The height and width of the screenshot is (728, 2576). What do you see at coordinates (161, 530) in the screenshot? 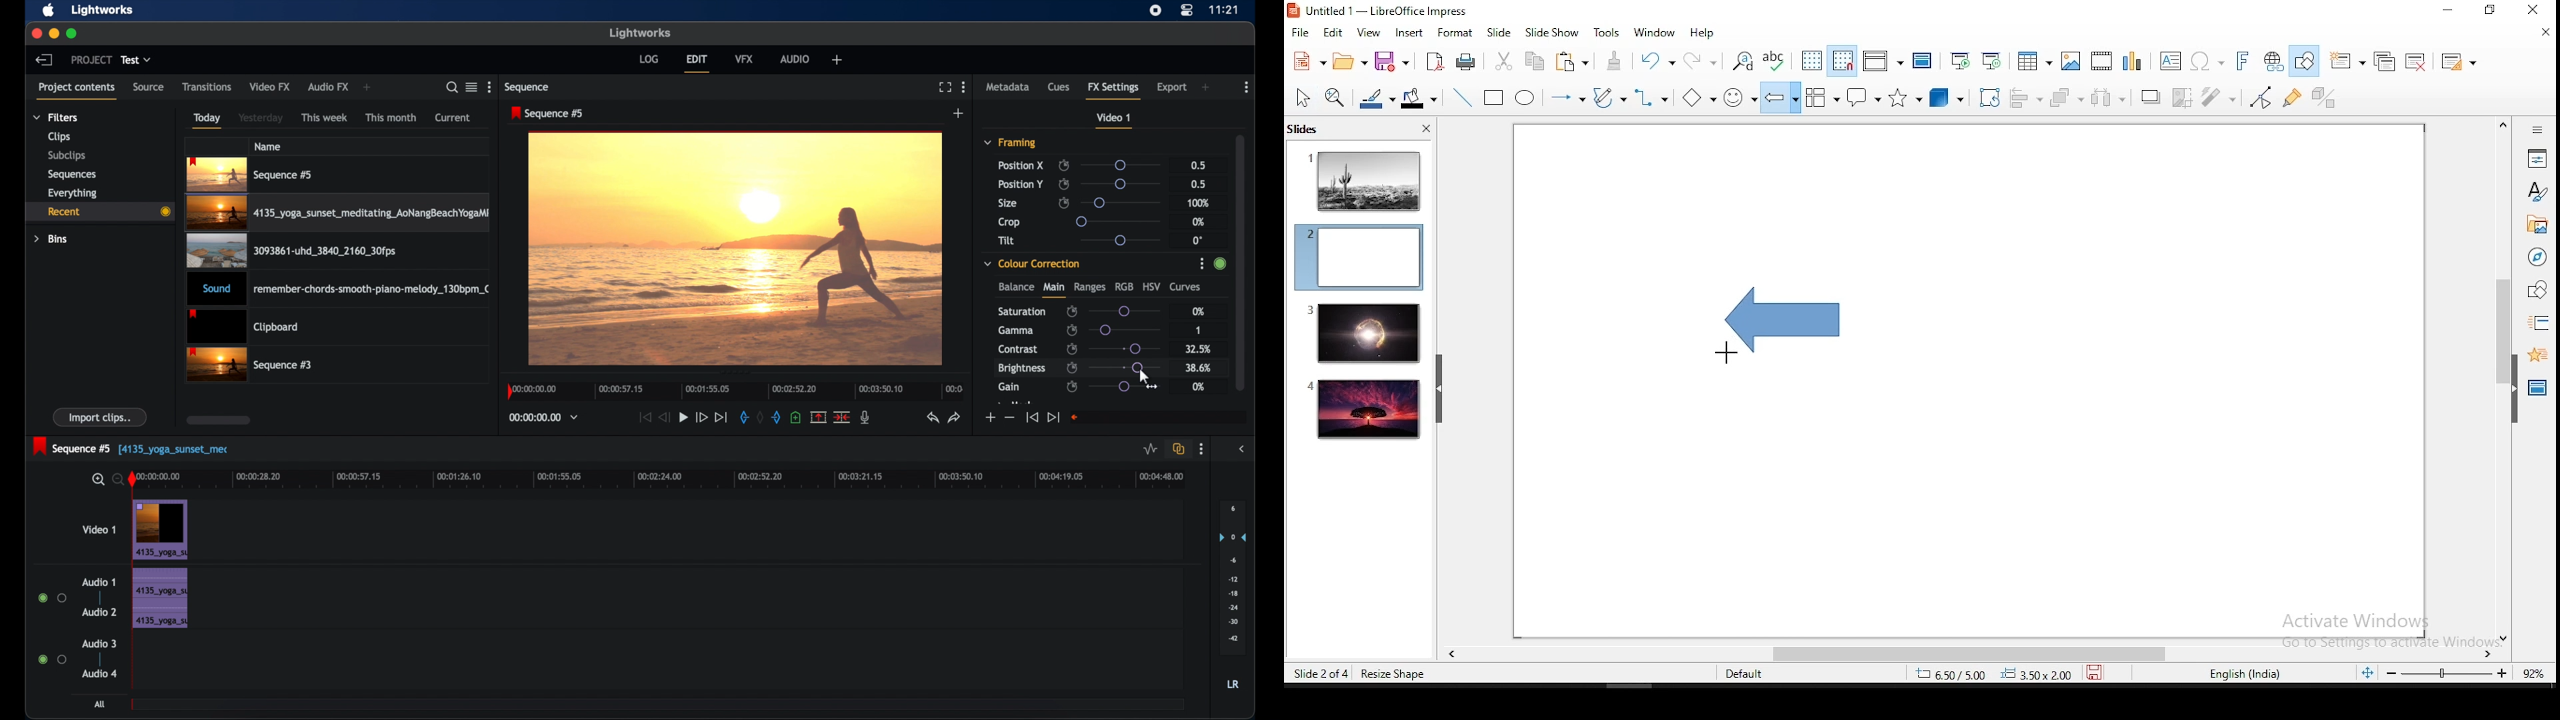
I see `video clip` at bounding box center [161, 530].